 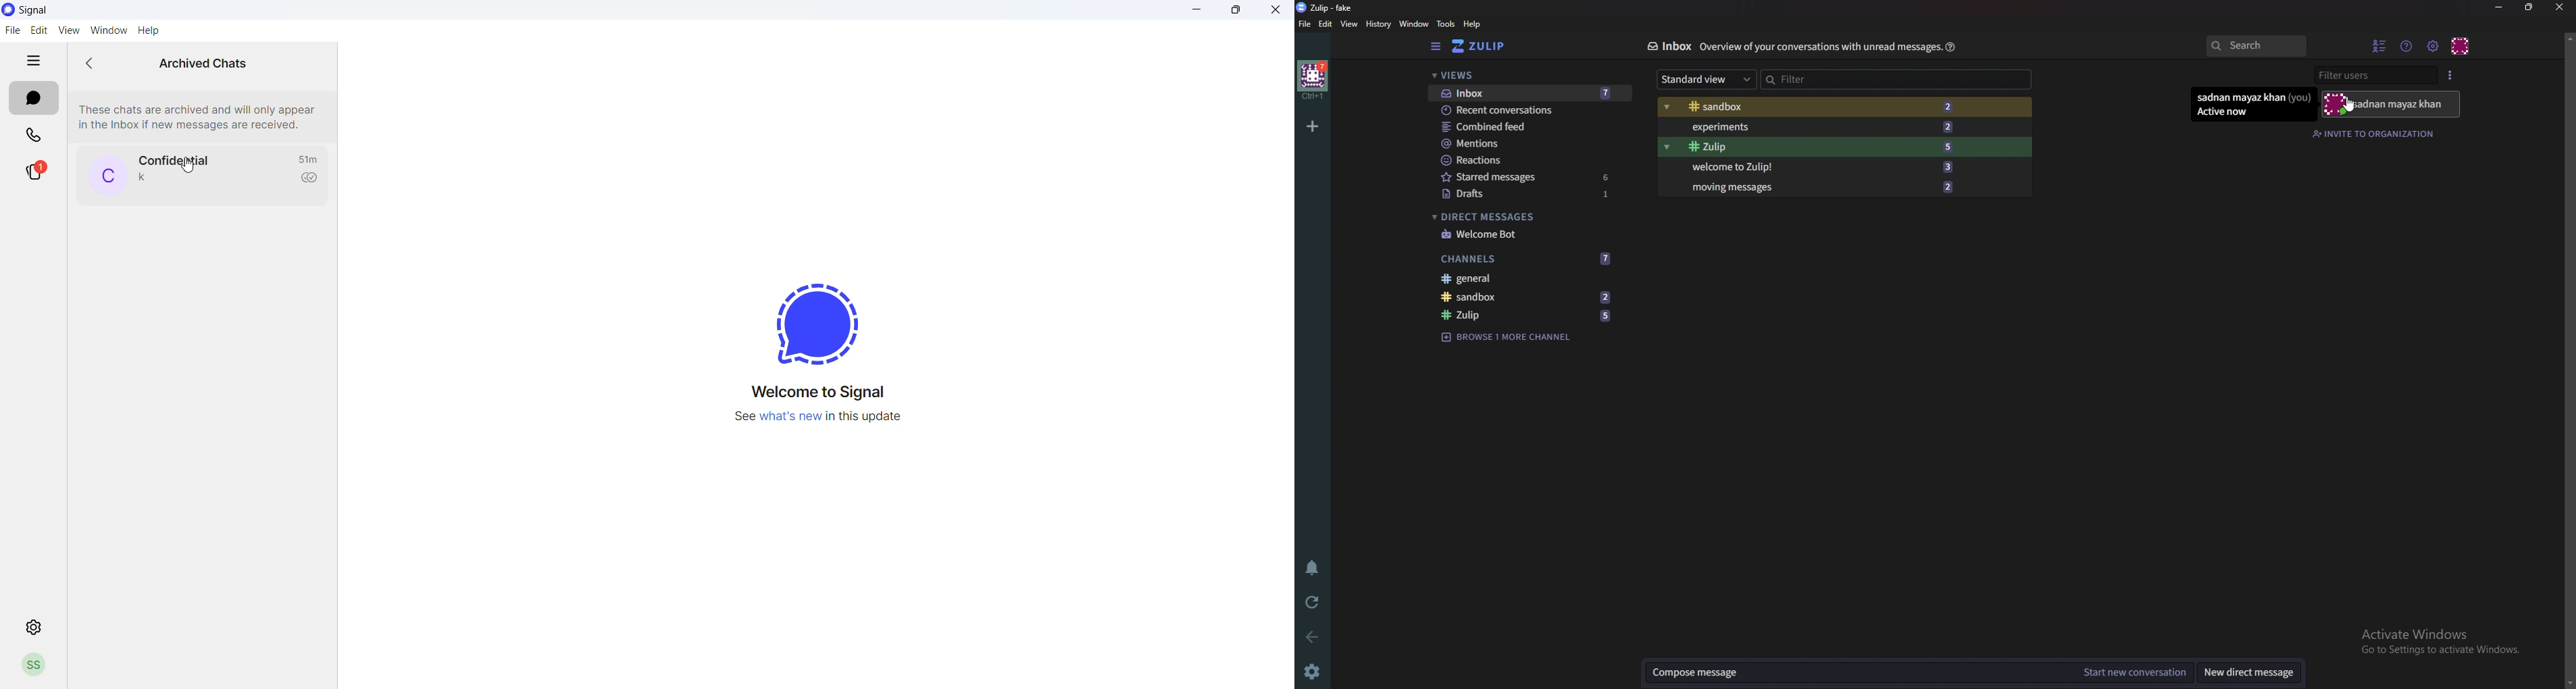 What do you see at coordinates (2253, 105) in the screenshot?
I see `Tooltip` at bounding box center [2253, 105].